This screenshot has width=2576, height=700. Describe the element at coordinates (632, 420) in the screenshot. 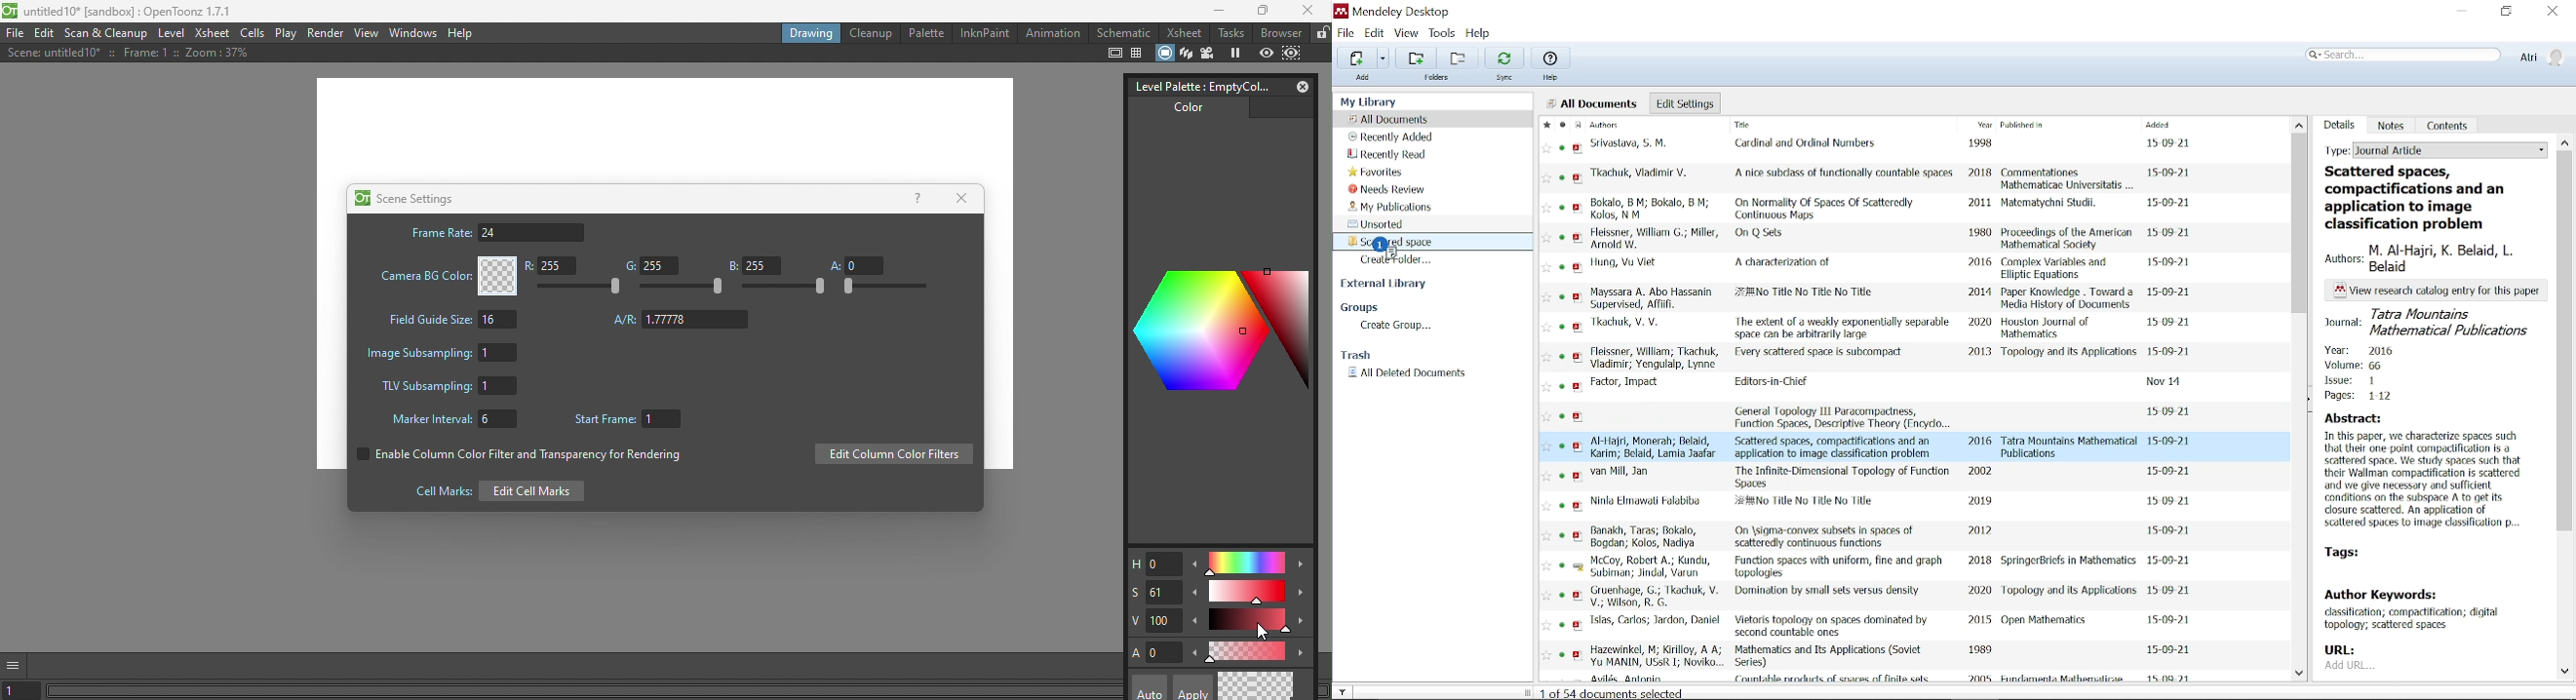

I see `Start Frame` at that location.